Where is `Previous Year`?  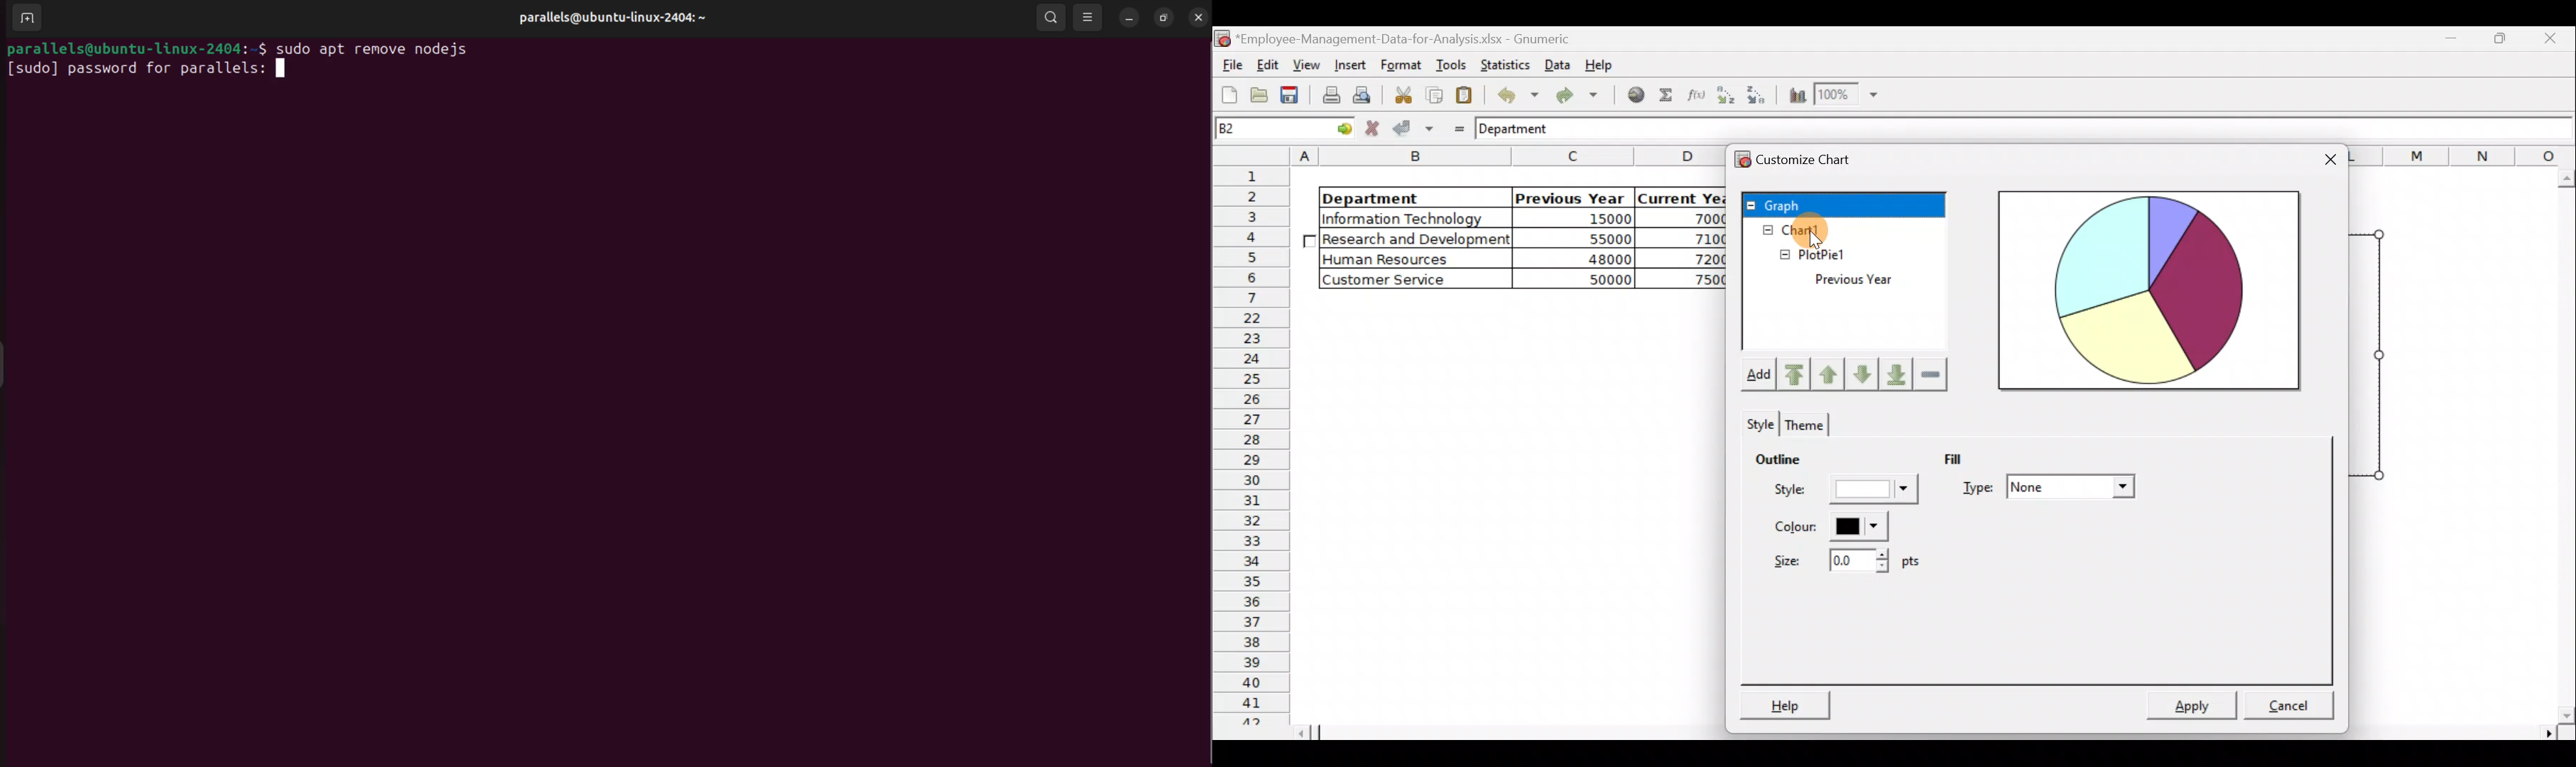
Previous Year is located at coordinates (1884, 280).